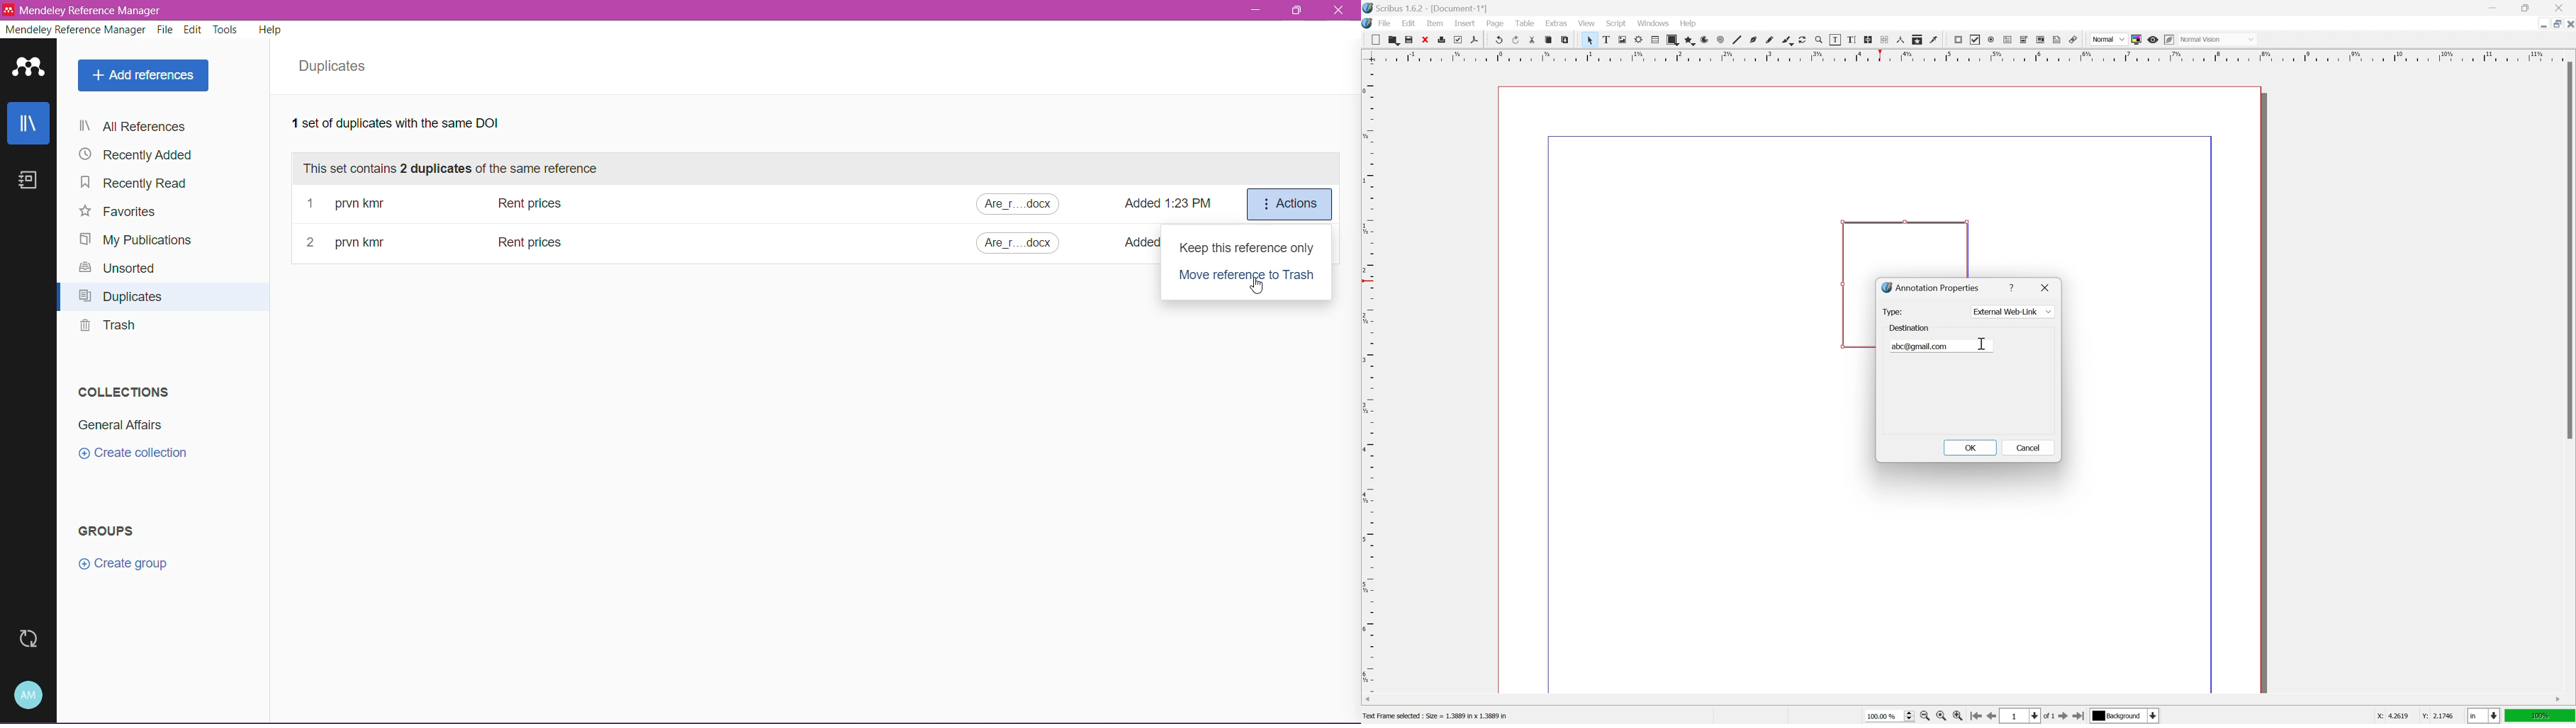  Describe the element at coordinates (2027, 448) in the screenshot. I see `cancel` at that location.